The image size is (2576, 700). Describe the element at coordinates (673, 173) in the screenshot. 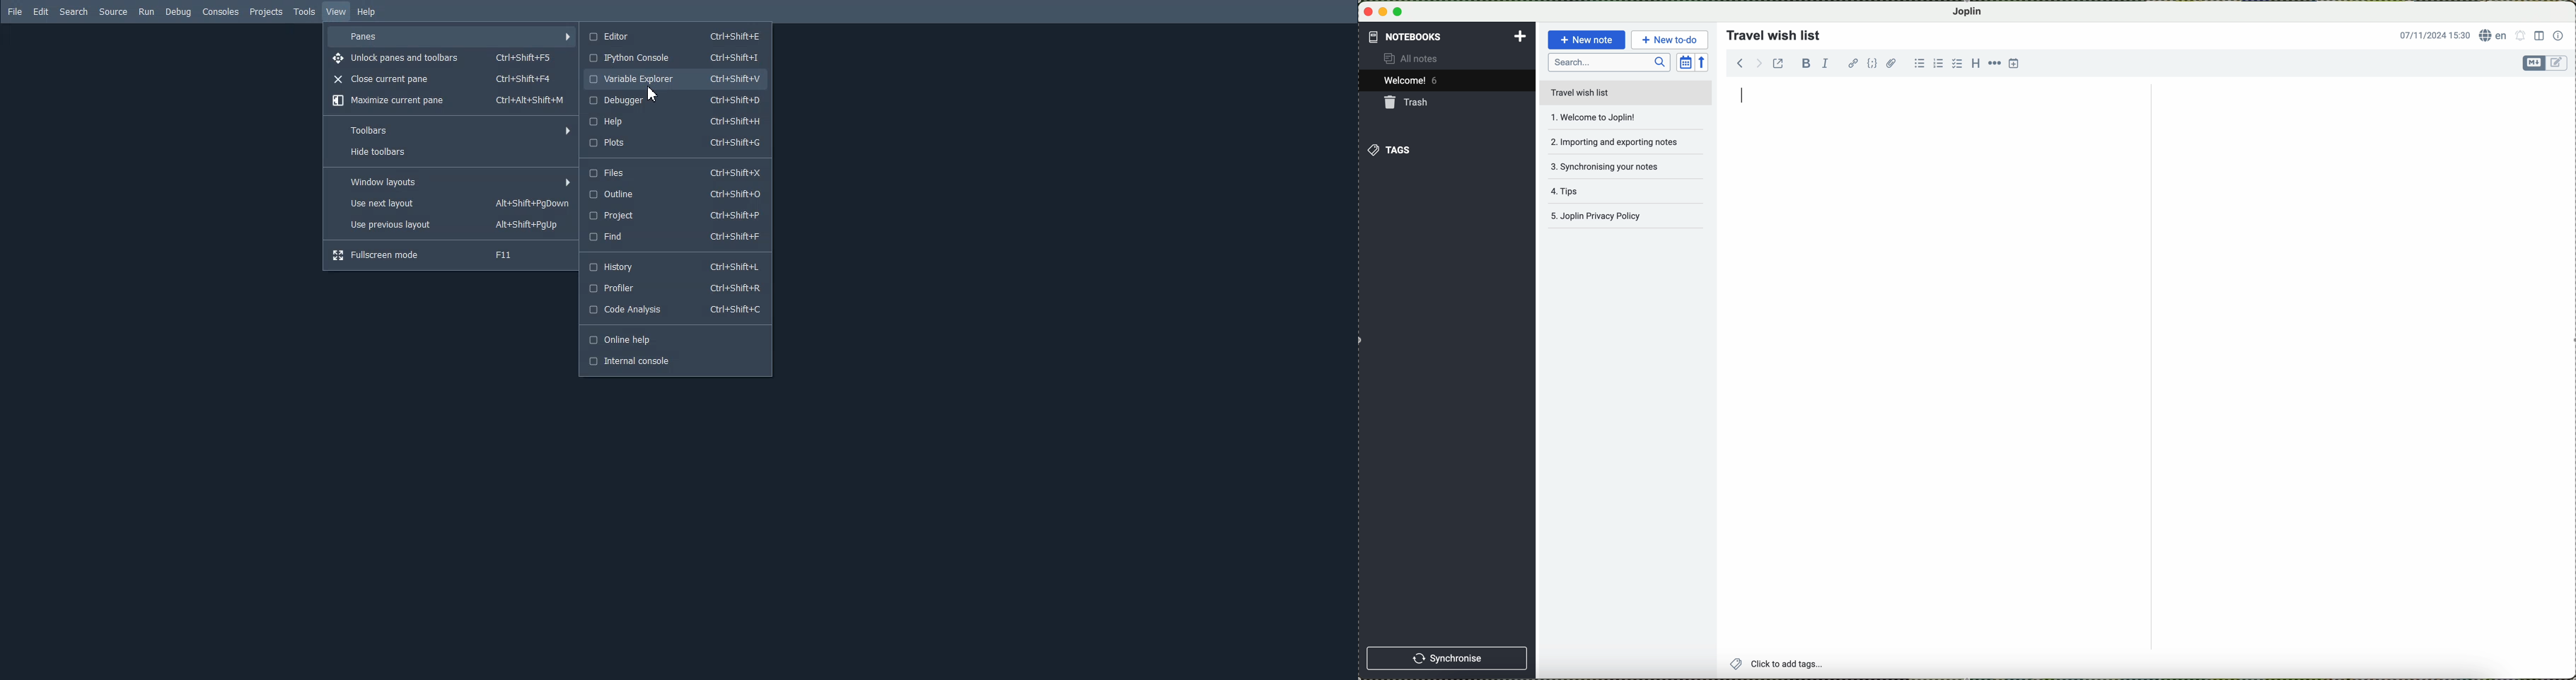

I see `Files` at that location.